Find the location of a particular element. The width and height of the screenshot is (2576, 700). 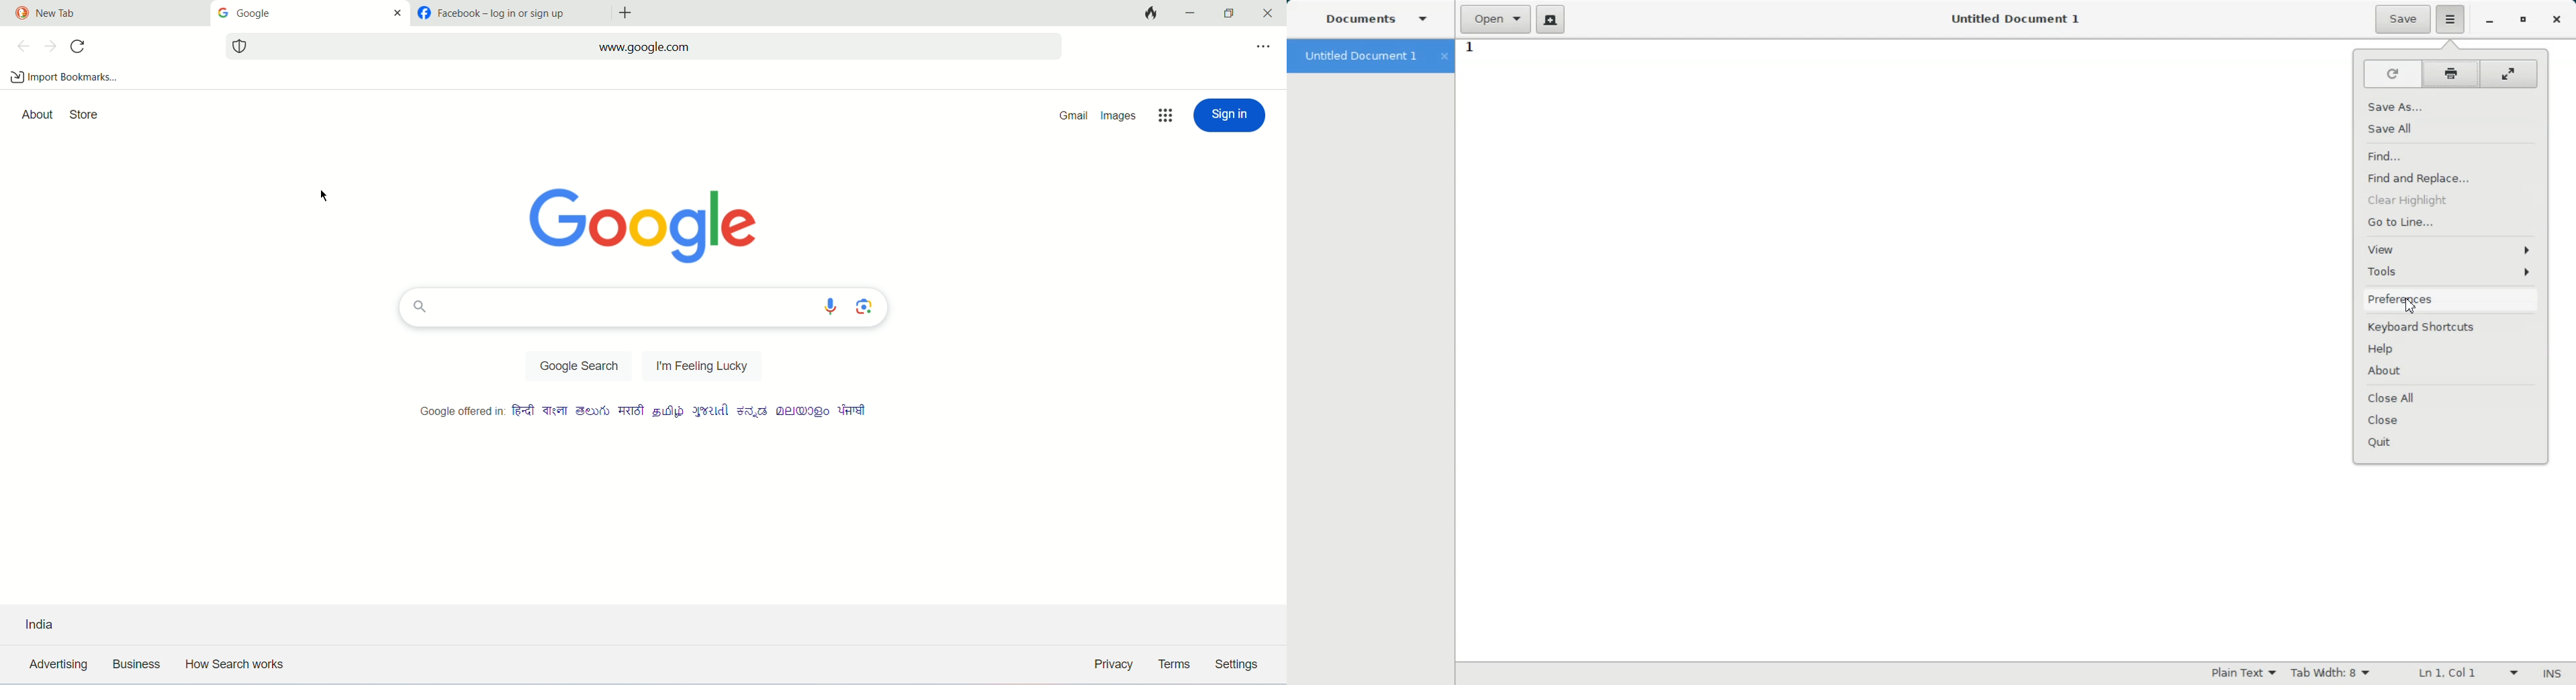

tab1 is located at coordinates (103, 14).